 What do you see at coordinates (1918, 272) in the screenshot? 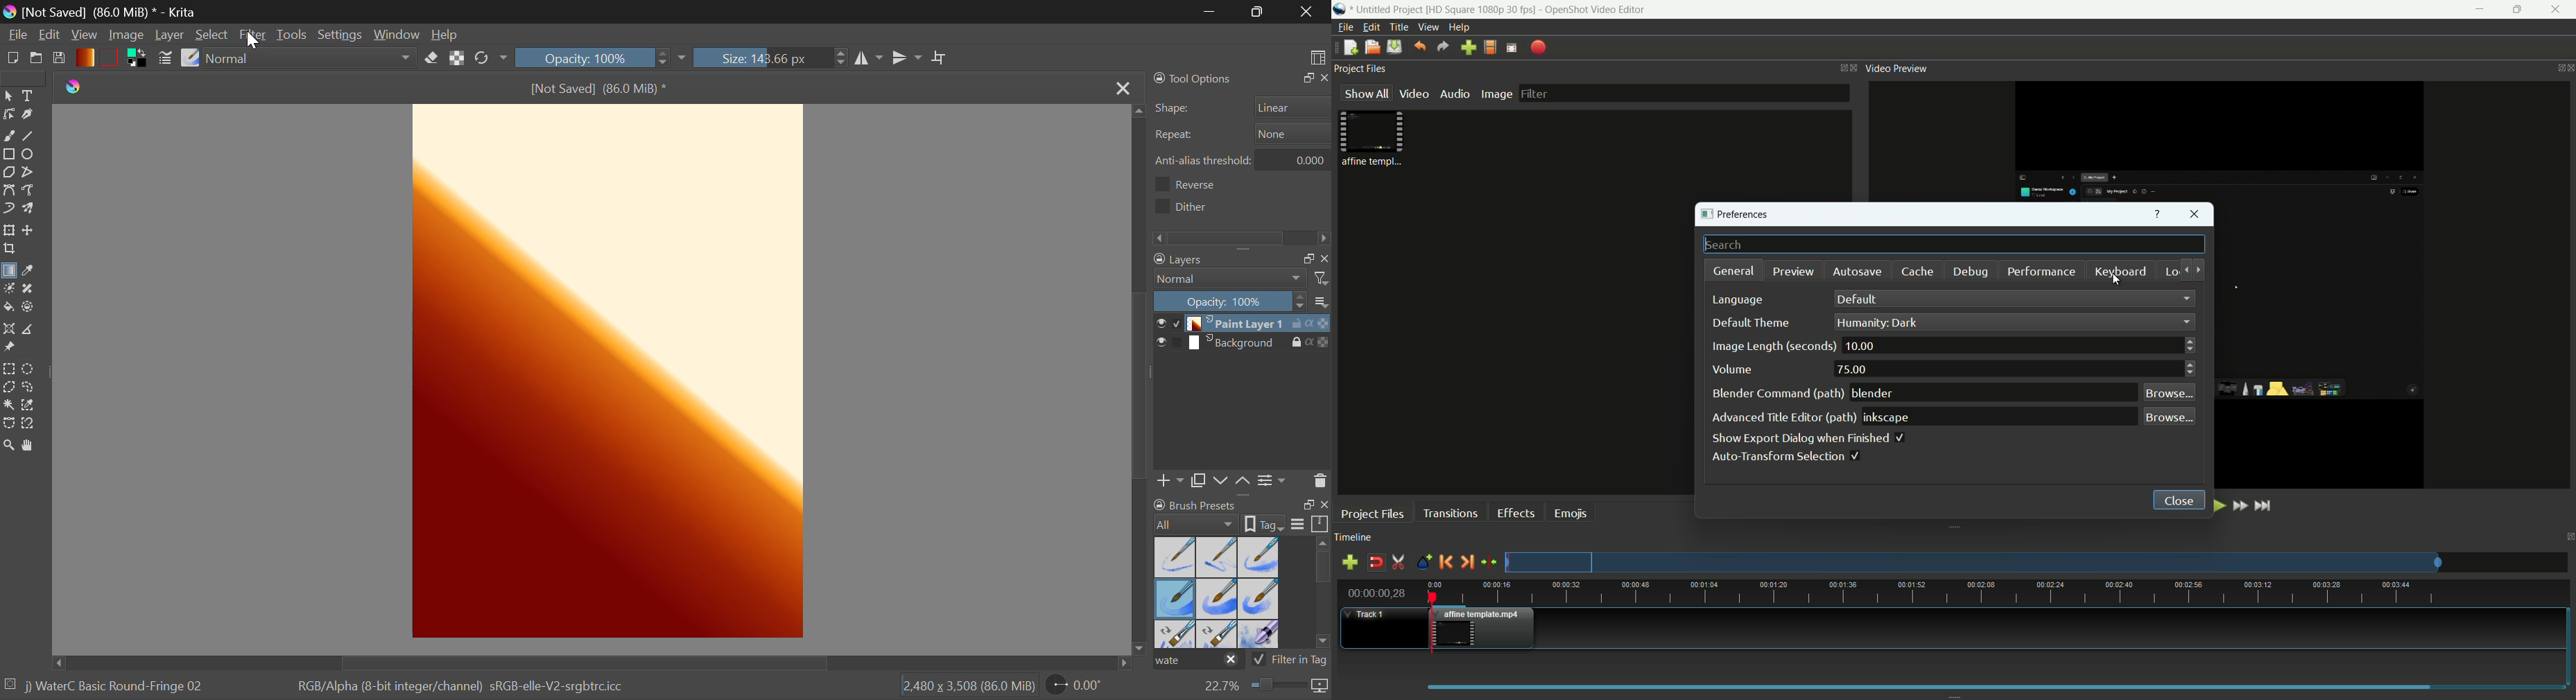
I see `cache` at bounding box center [1918, 272].